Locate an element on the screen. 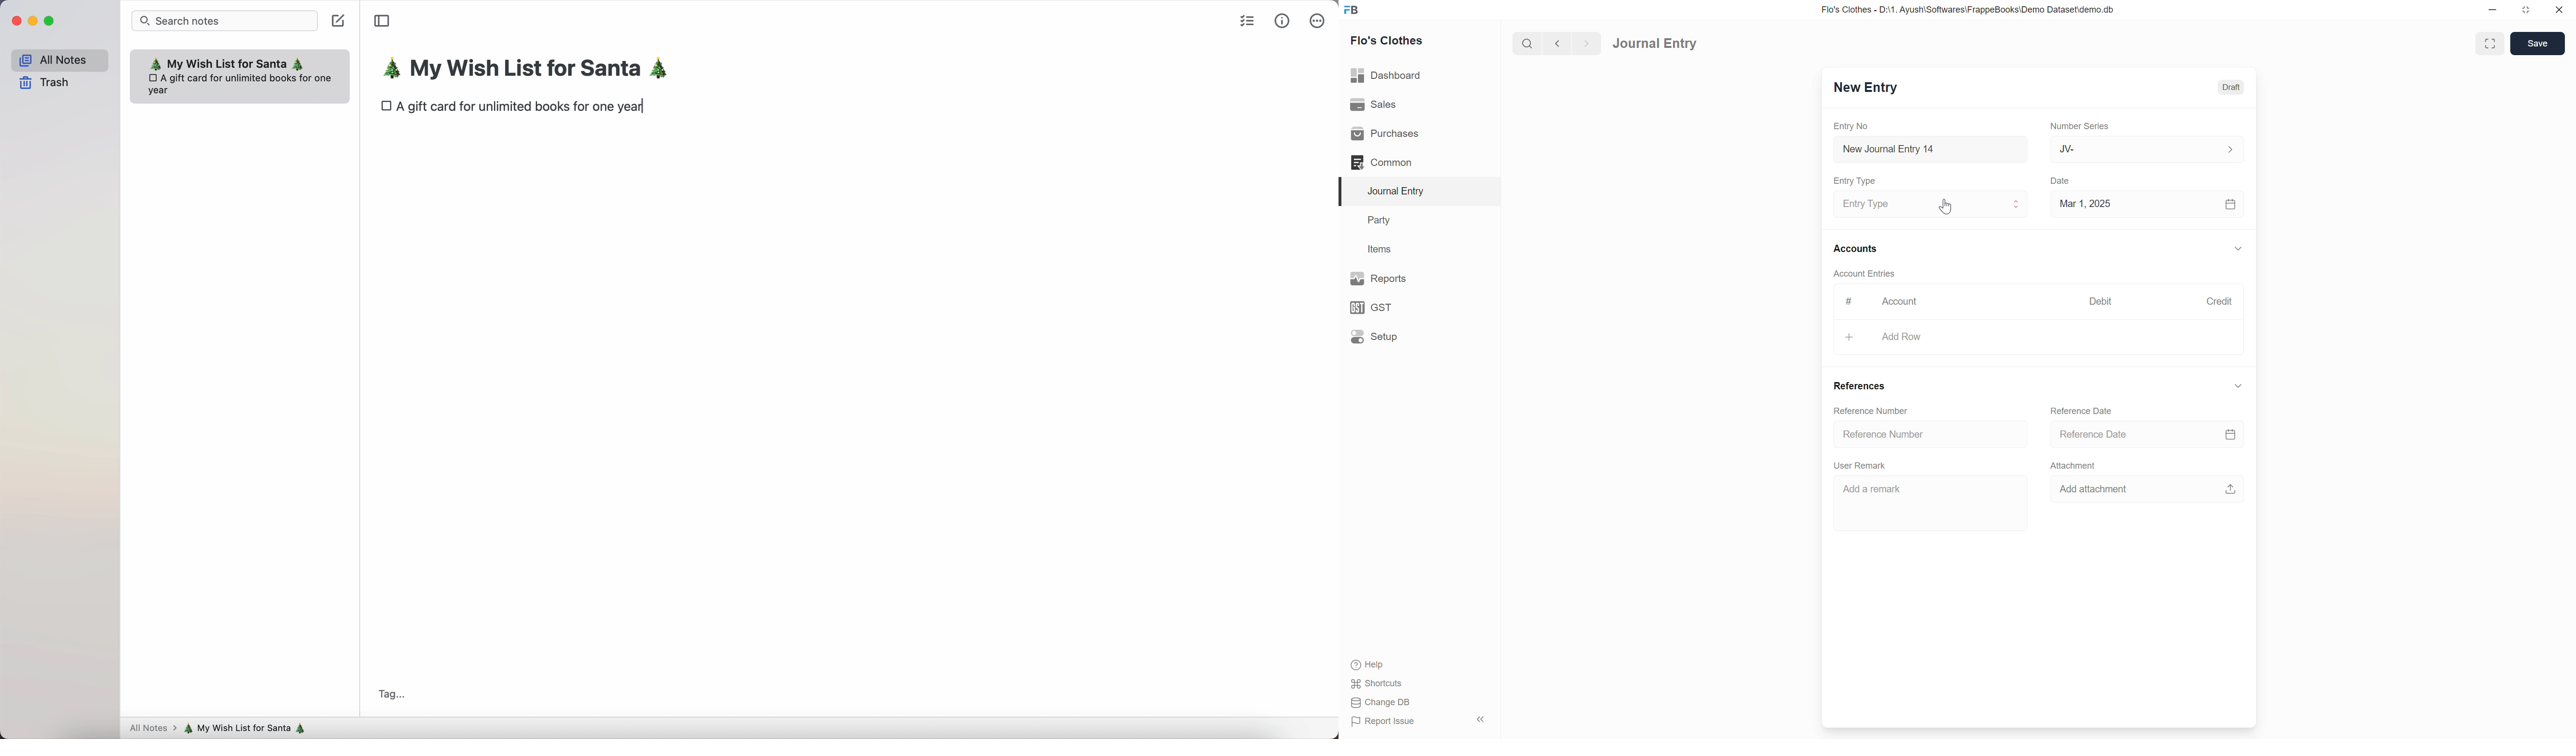  Reference Date is located at coordinates (2083, 410).